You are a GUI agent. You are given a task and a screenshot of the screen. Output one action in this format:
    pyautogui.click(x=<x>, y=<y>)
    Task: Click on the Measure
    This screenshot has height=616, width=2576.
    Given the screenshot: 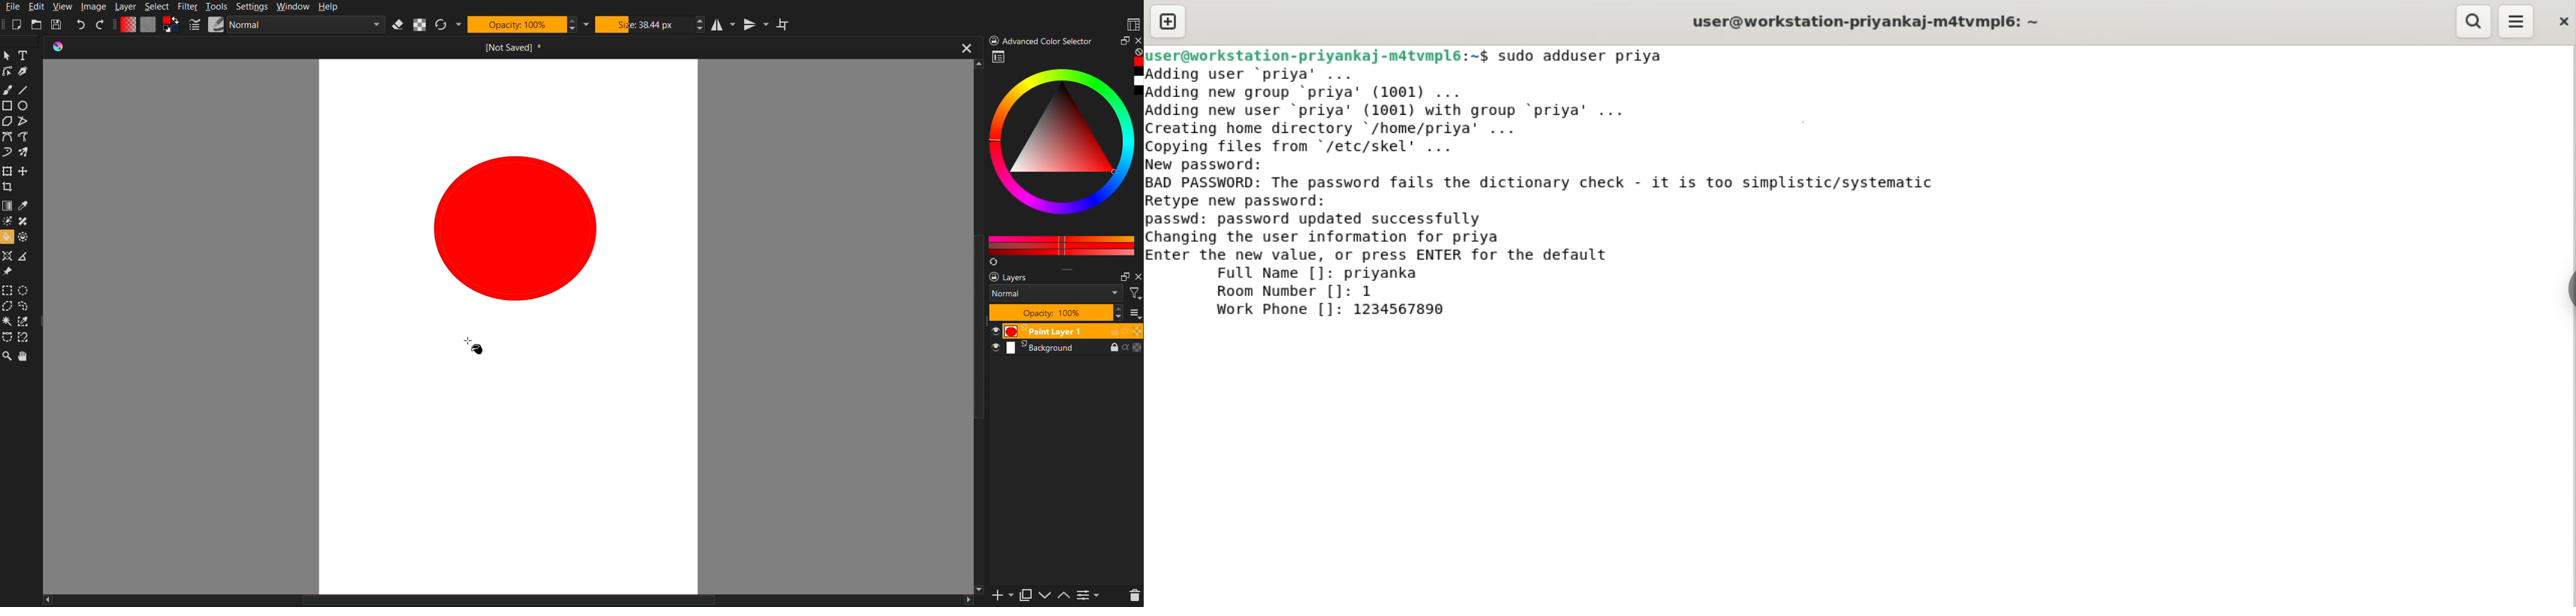 What is the action you would take?
    pyautogui.click(x=26, y=258)
    